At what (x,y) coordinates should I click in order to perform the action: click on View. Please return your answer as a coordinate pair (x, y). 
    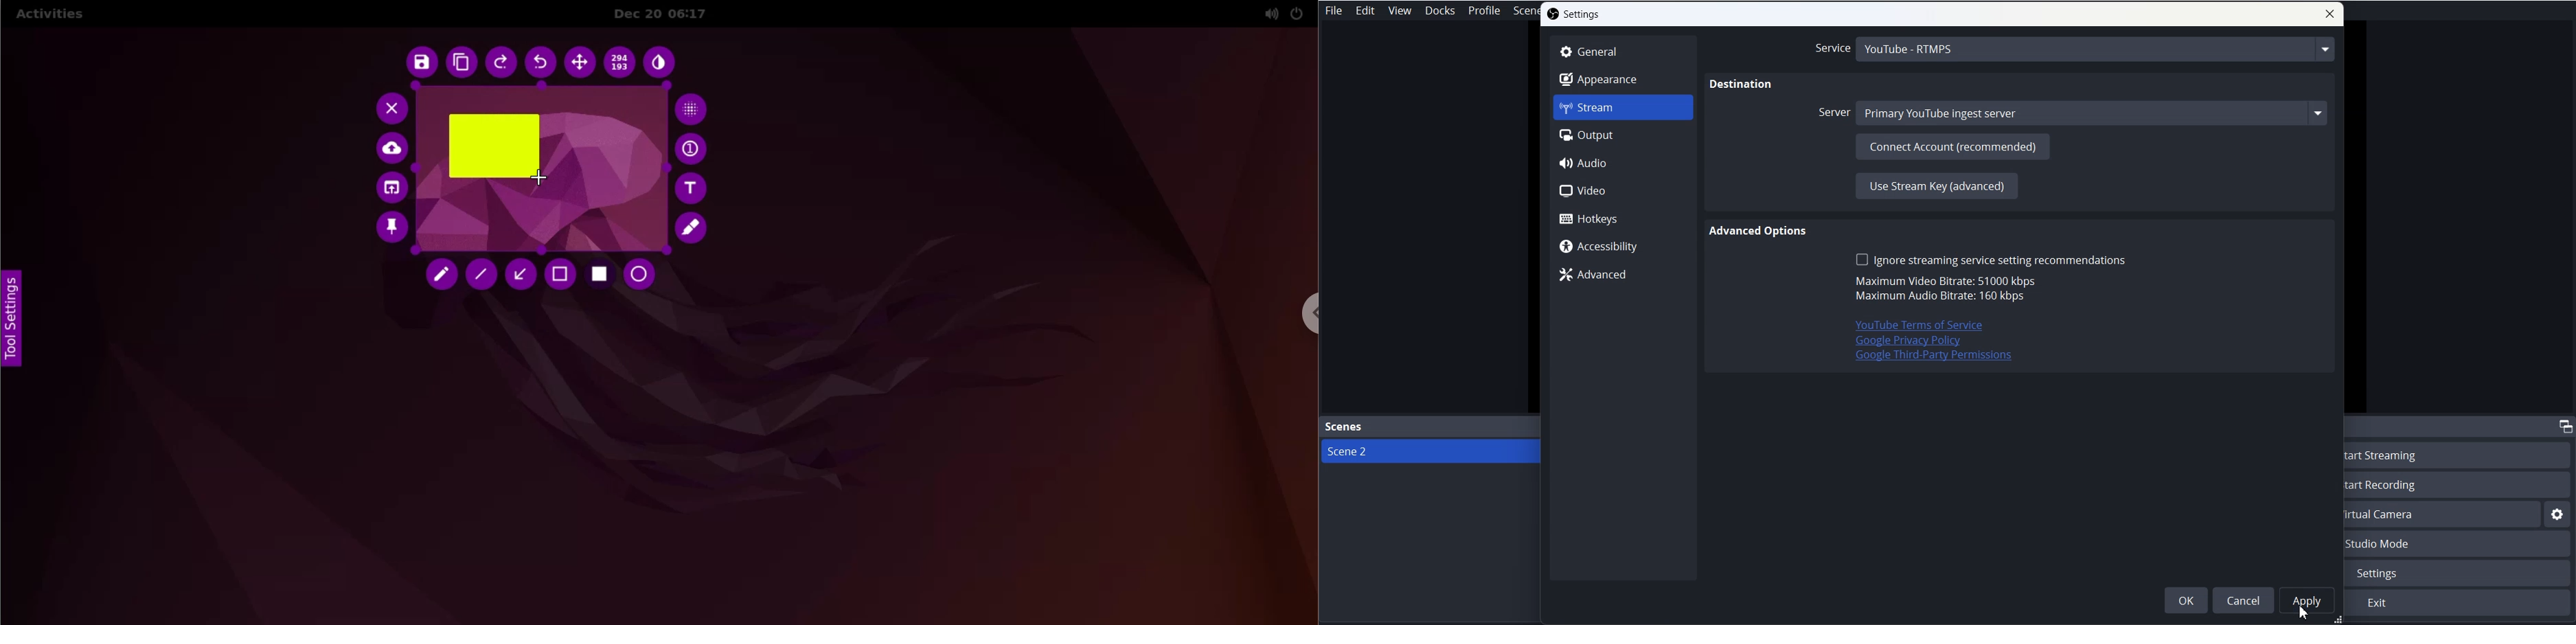
    Looking at the image, I should click on (1400, 10).